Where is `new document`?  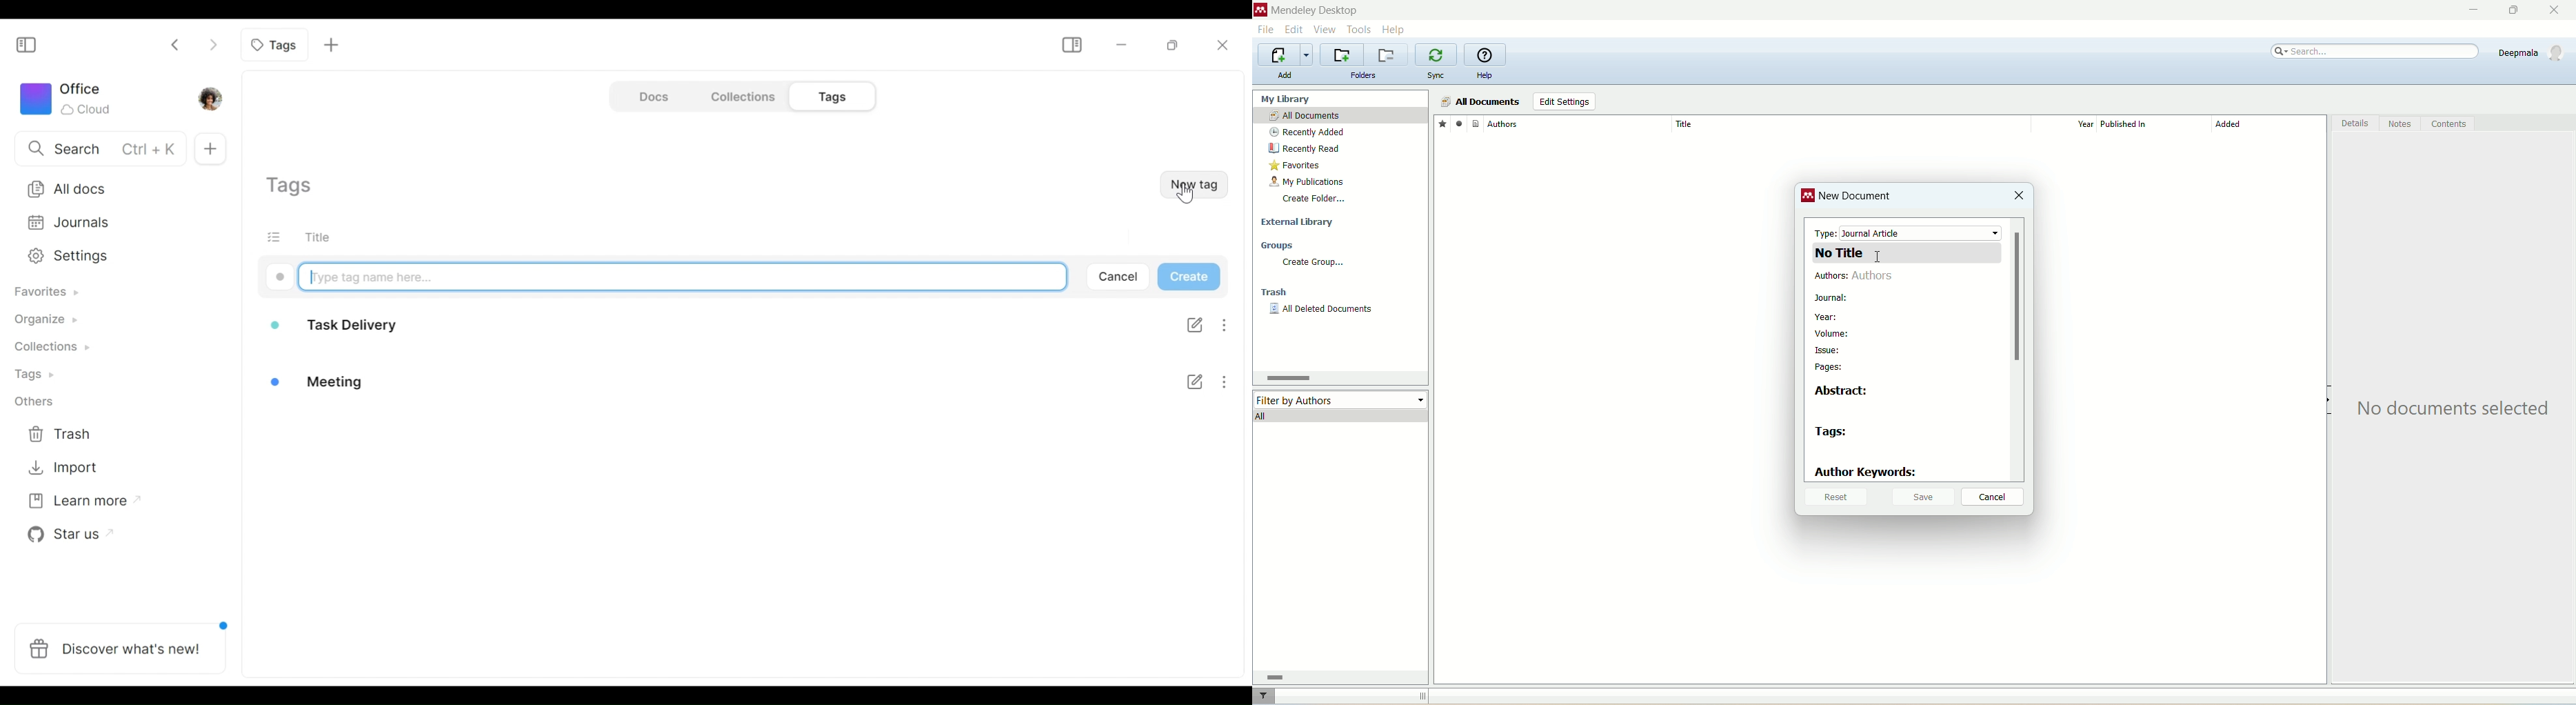
new document is located at coordinates (1857, 199).